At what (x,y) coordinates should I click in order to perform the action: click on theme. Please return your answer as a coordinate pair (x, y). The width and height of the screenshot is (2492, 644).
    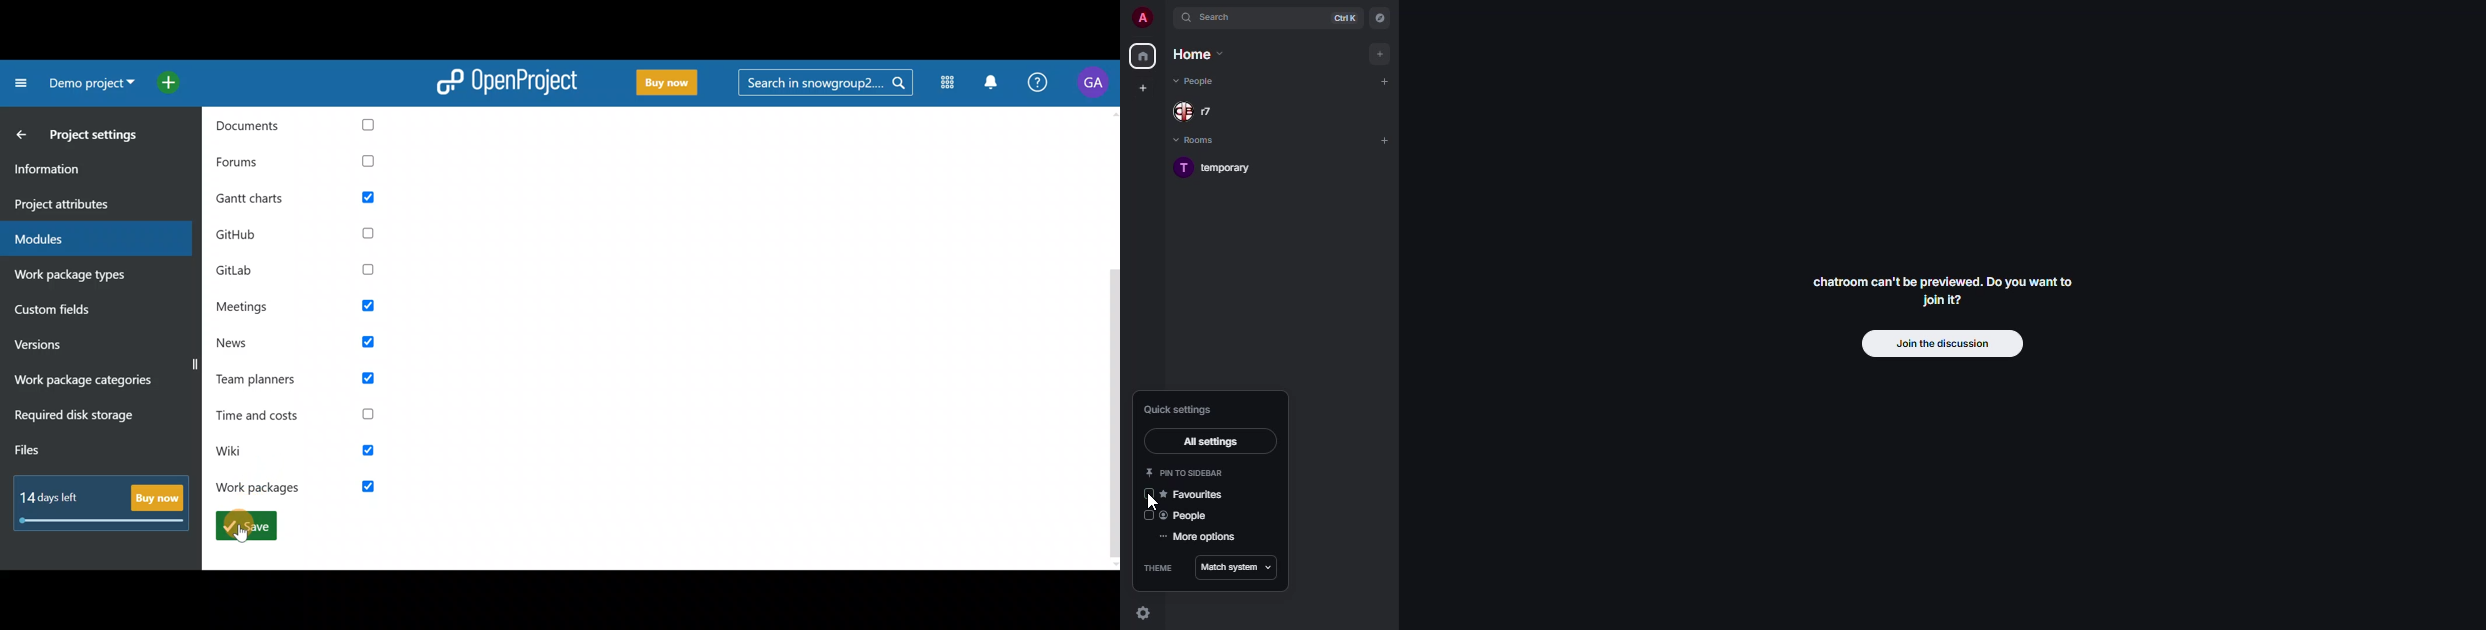
    Looking at the image, I should click on (1157, 568).